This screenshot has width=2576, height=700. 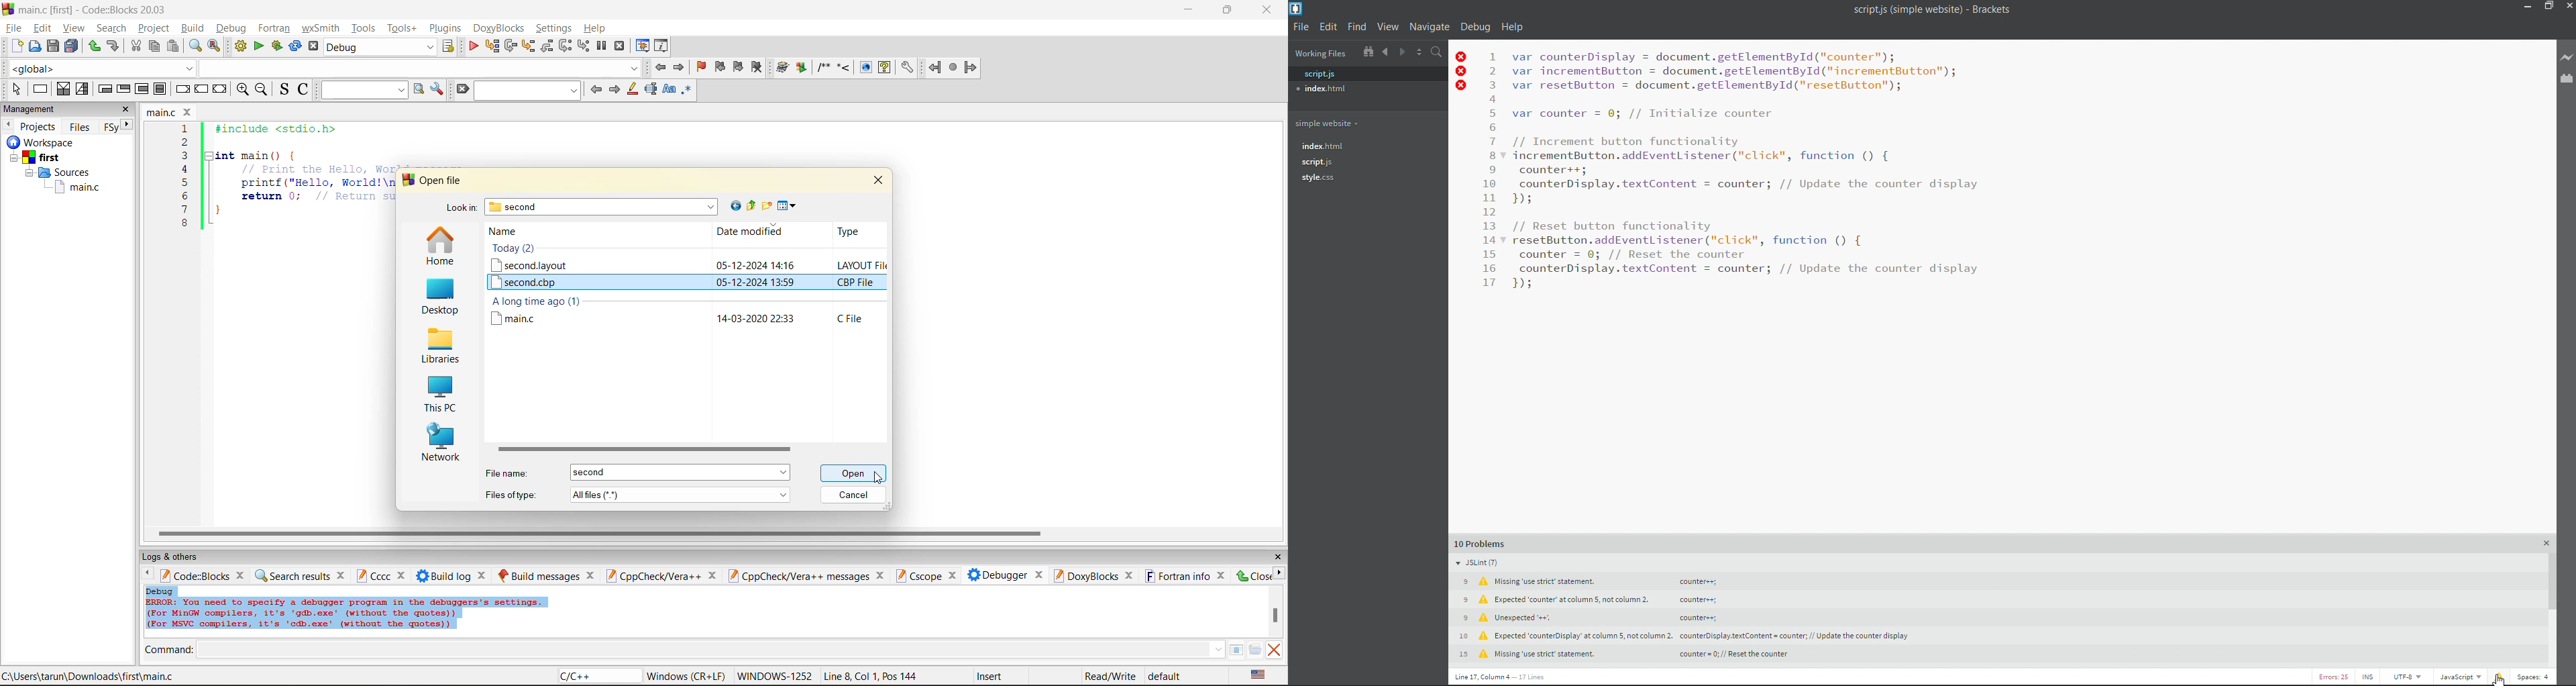 What do you see at coordinates (546, 46) in the screenshot?
I see `step out` at bounding box center [546, 46].